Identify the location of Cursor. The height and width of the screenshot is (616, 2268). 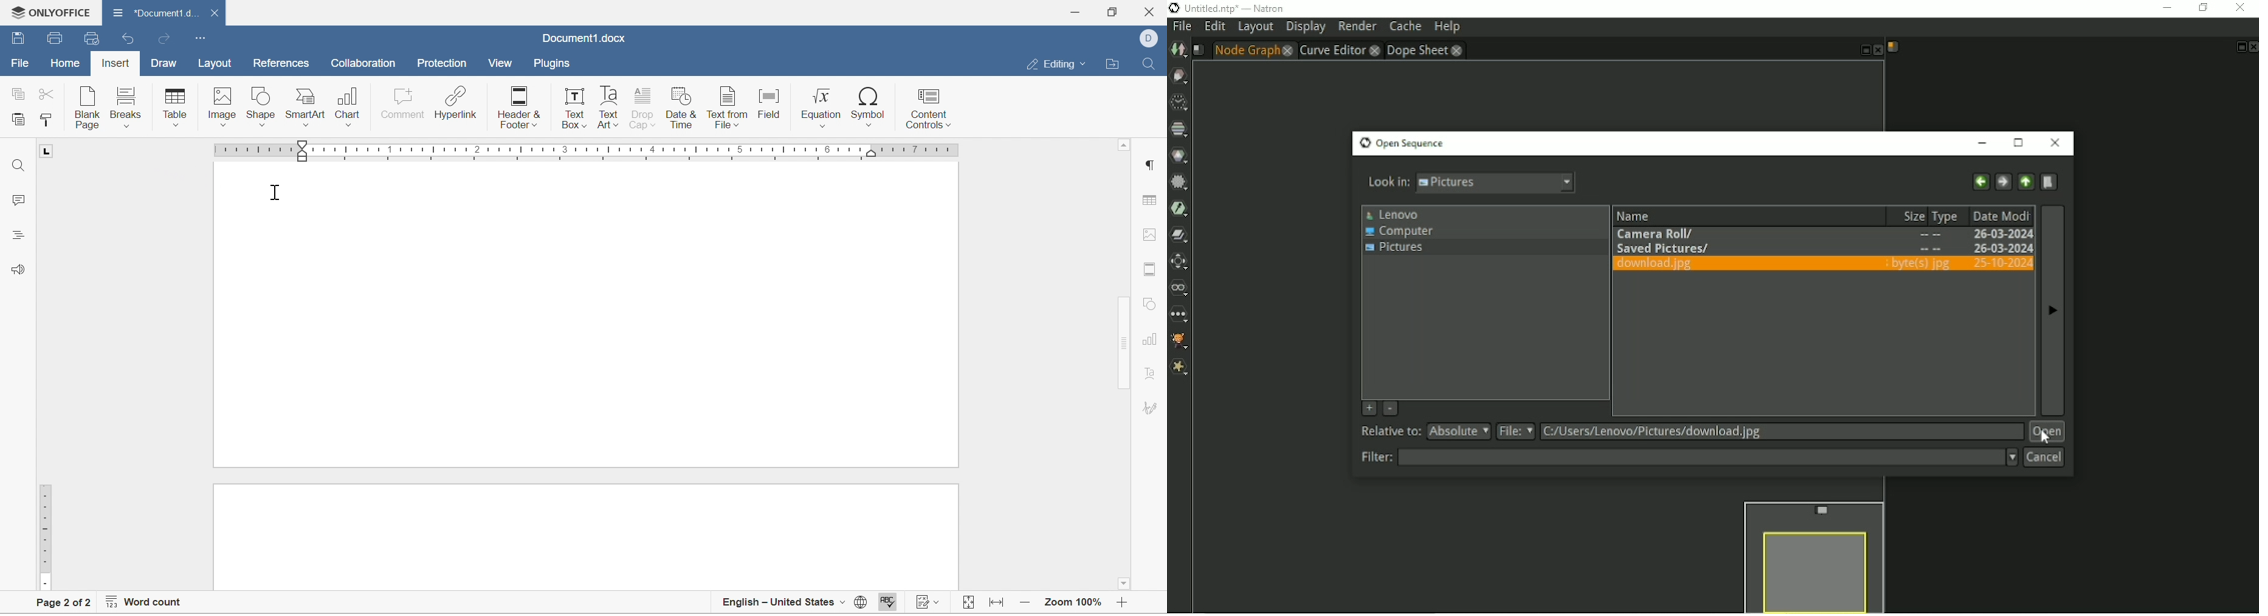
(2041, 437).